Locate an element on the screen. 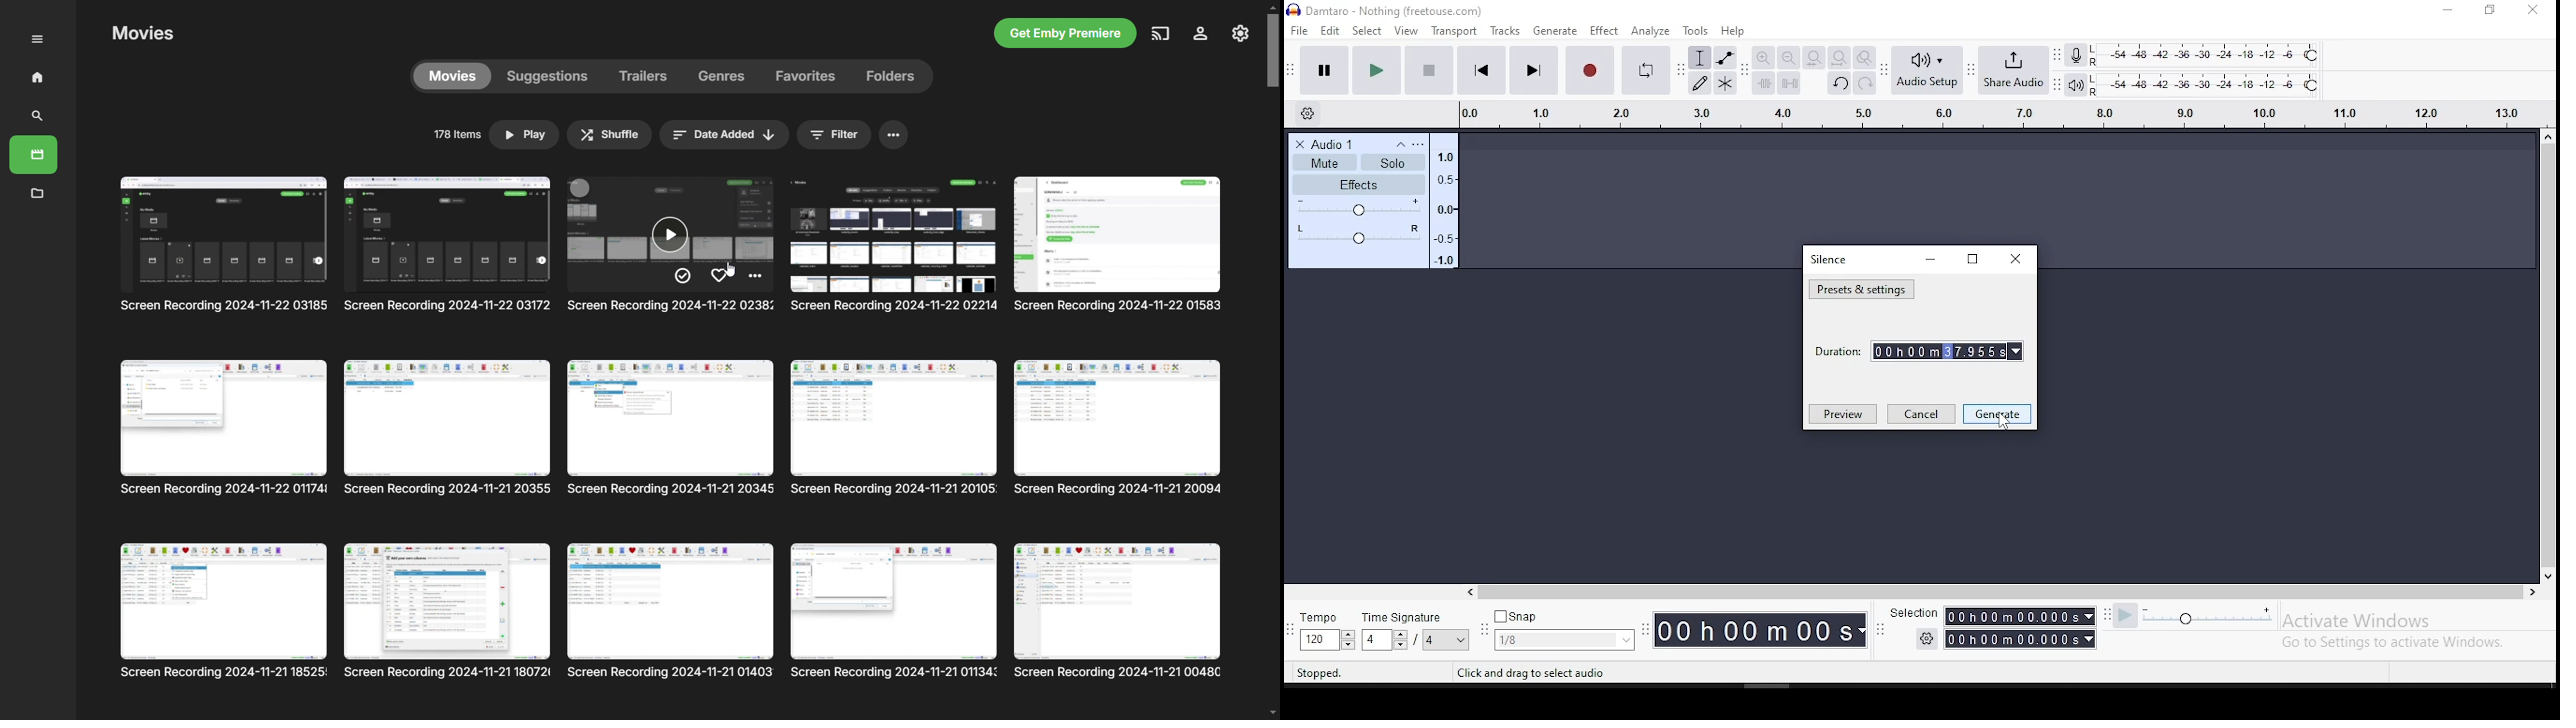 This screenshot has width=2576, height=728. menu is located at coordinates (895, 137).